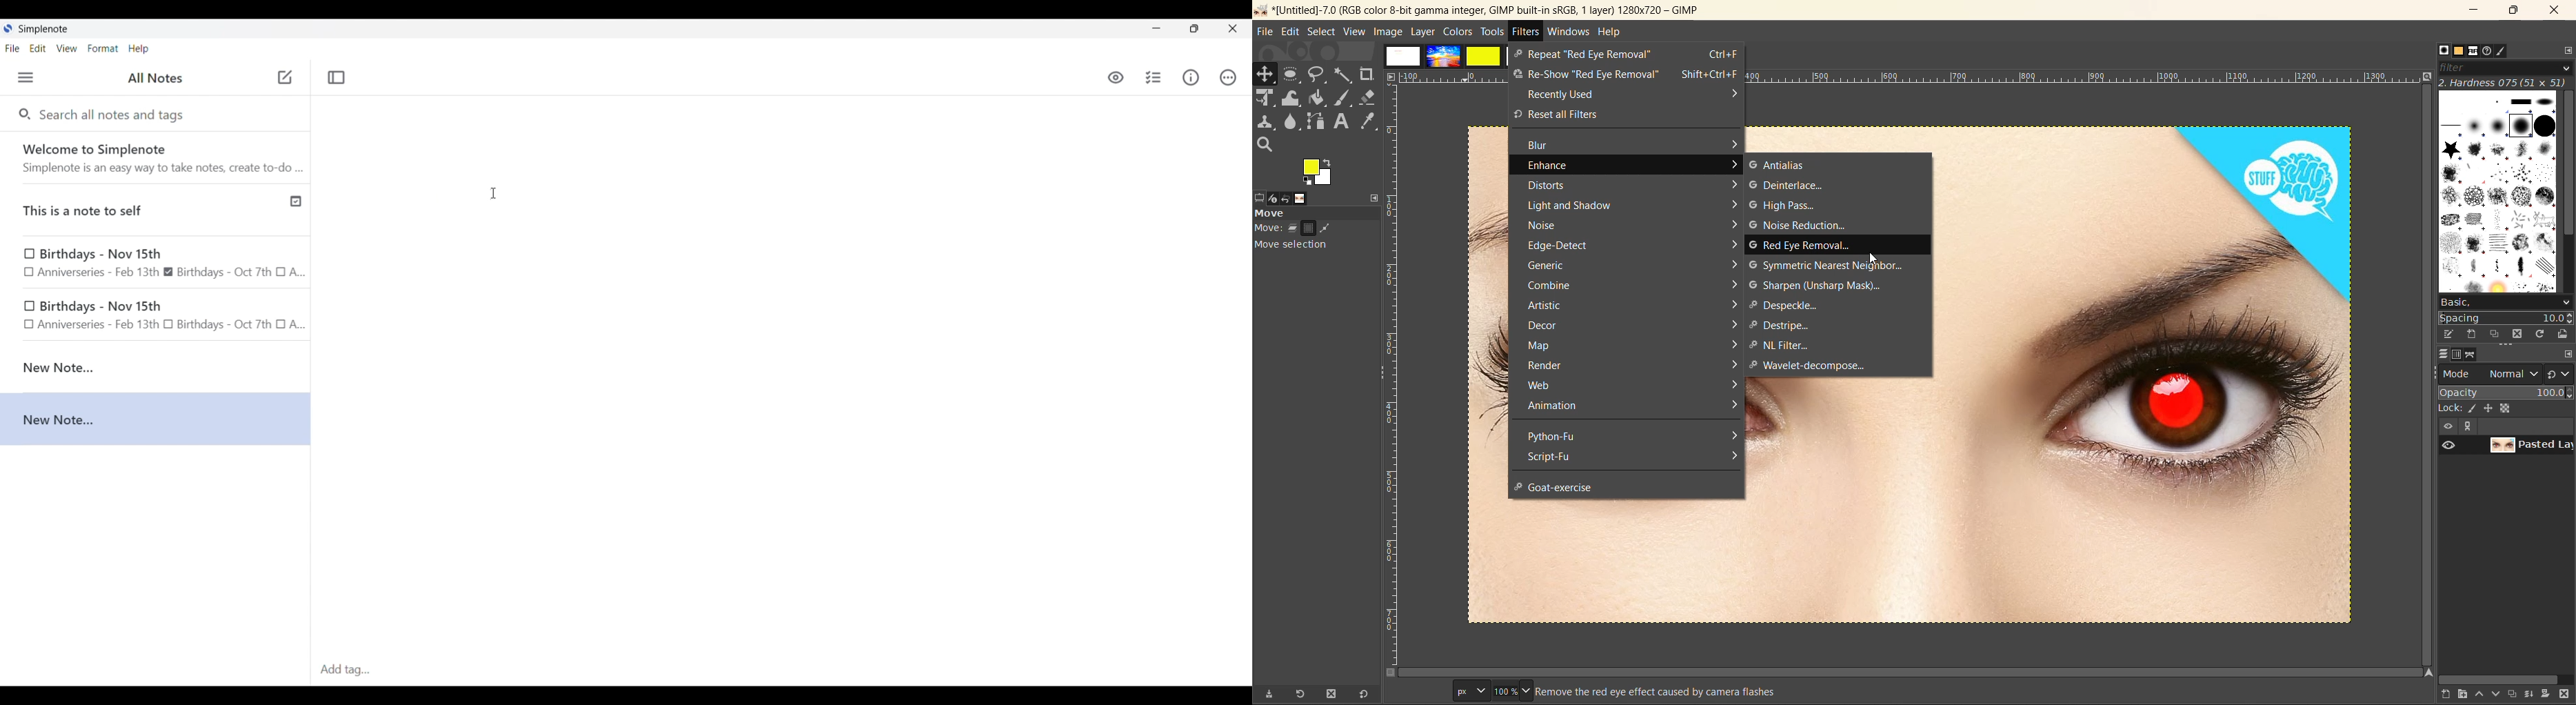  I want to click on position, so click(2490, 408).